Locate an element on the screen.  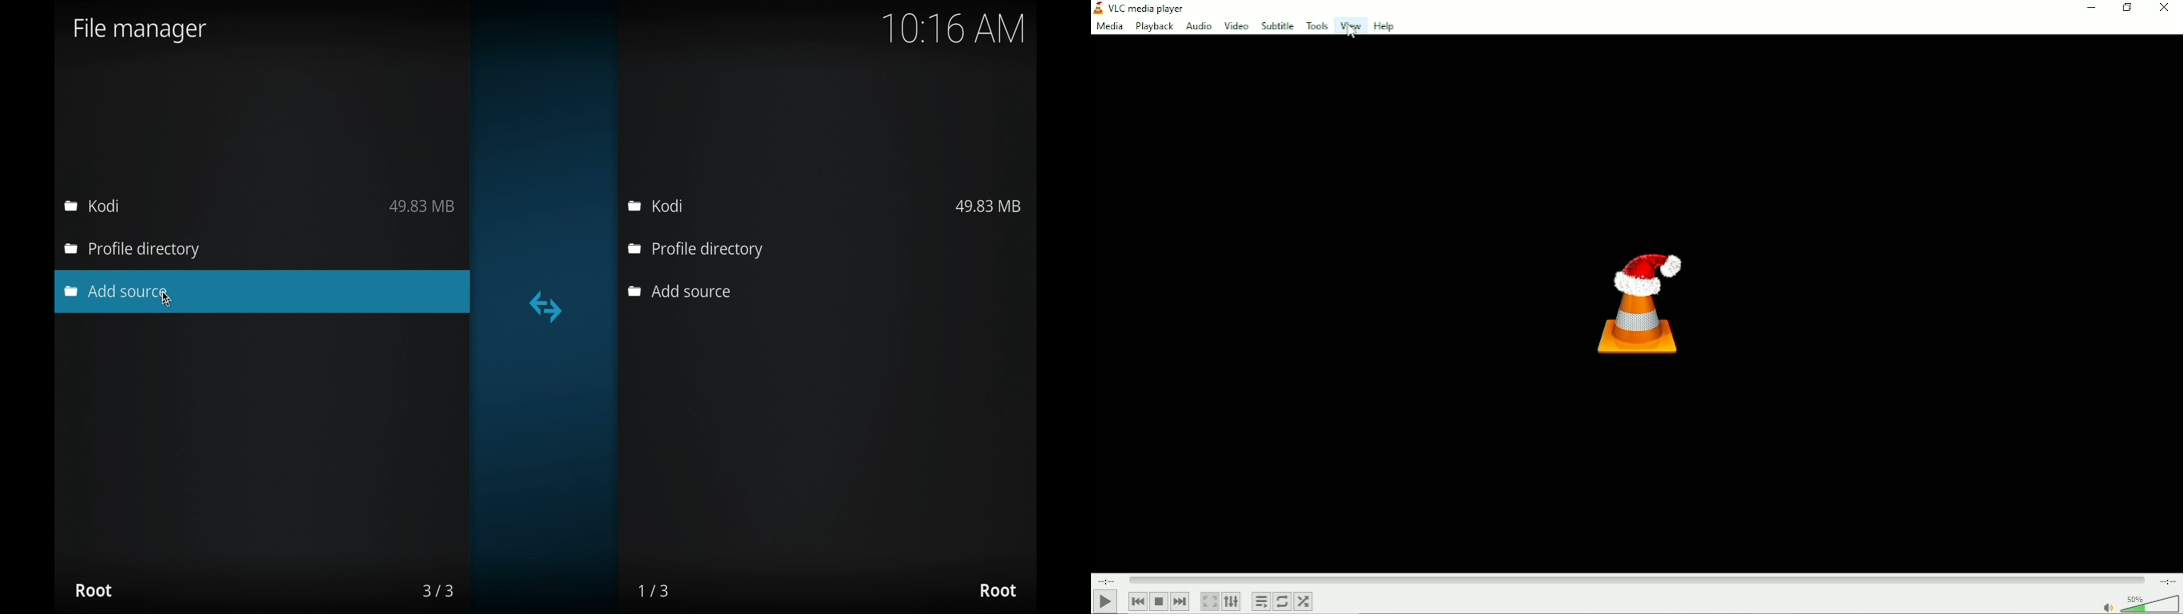
Logo is located at coordinates (1638, 304).